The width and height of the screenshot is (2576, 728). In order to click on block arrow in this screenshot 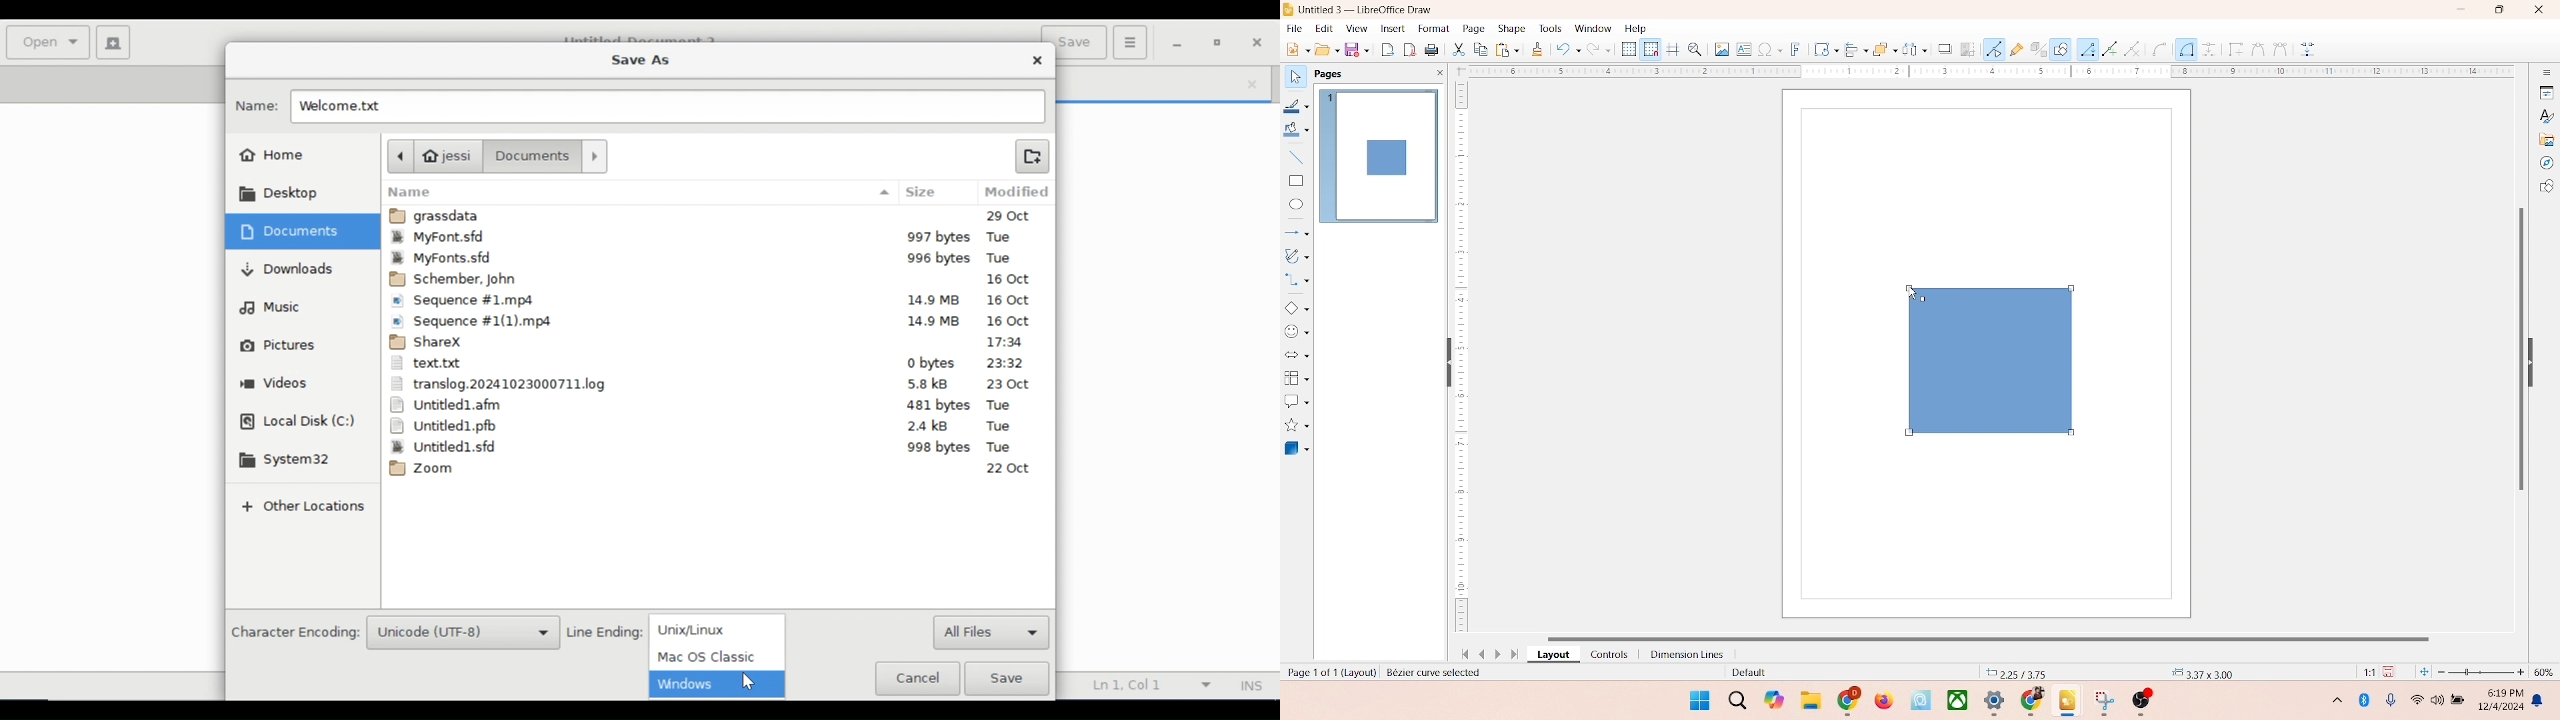, I will do `click(1297, 356)`.